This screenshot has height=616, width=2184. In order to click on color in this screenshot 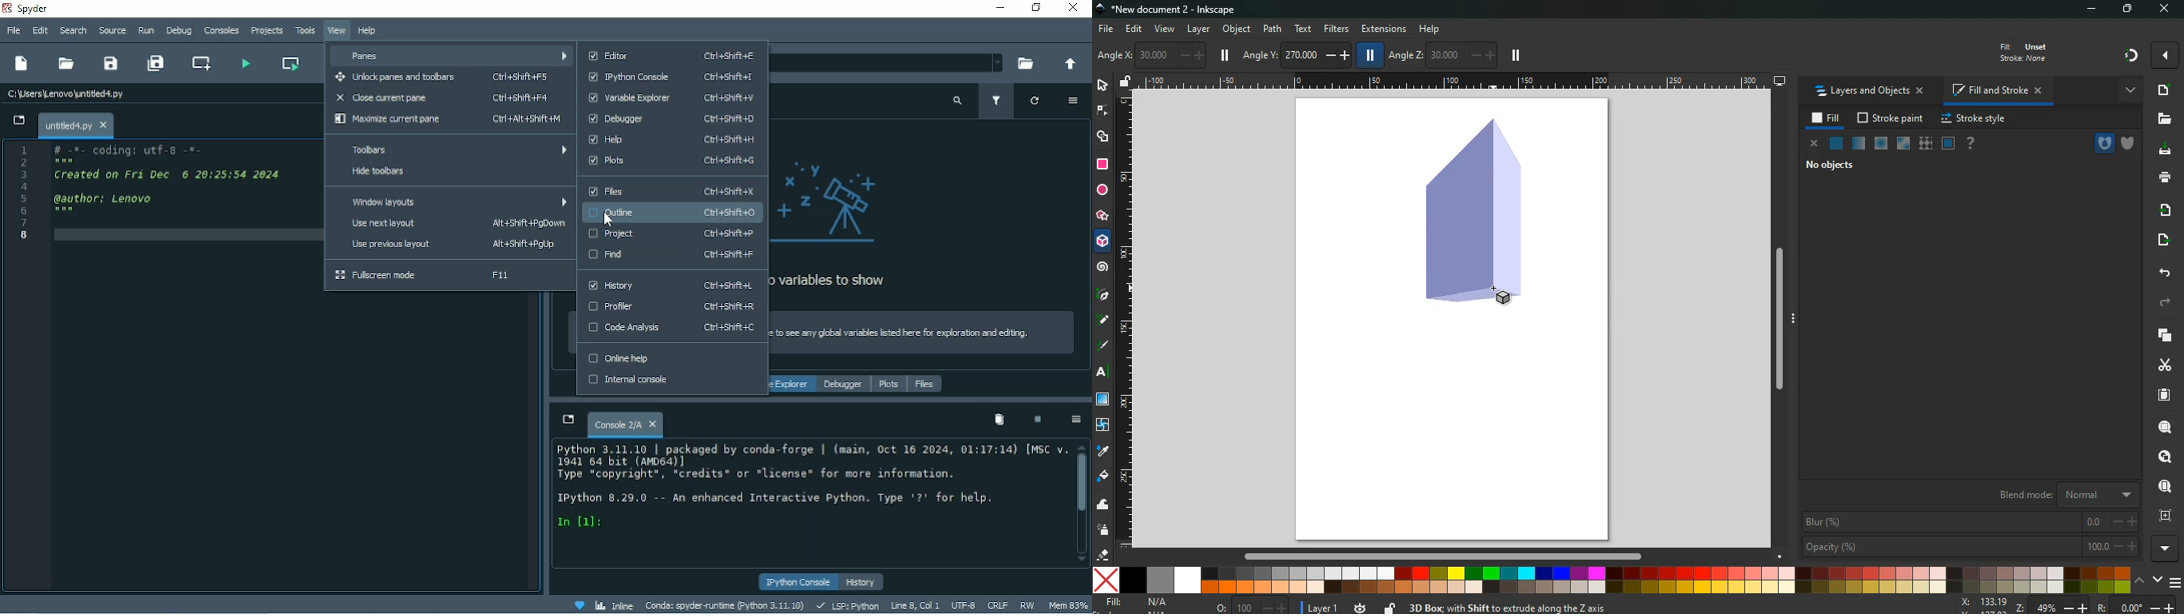, I will do `click(1612, 580)`.